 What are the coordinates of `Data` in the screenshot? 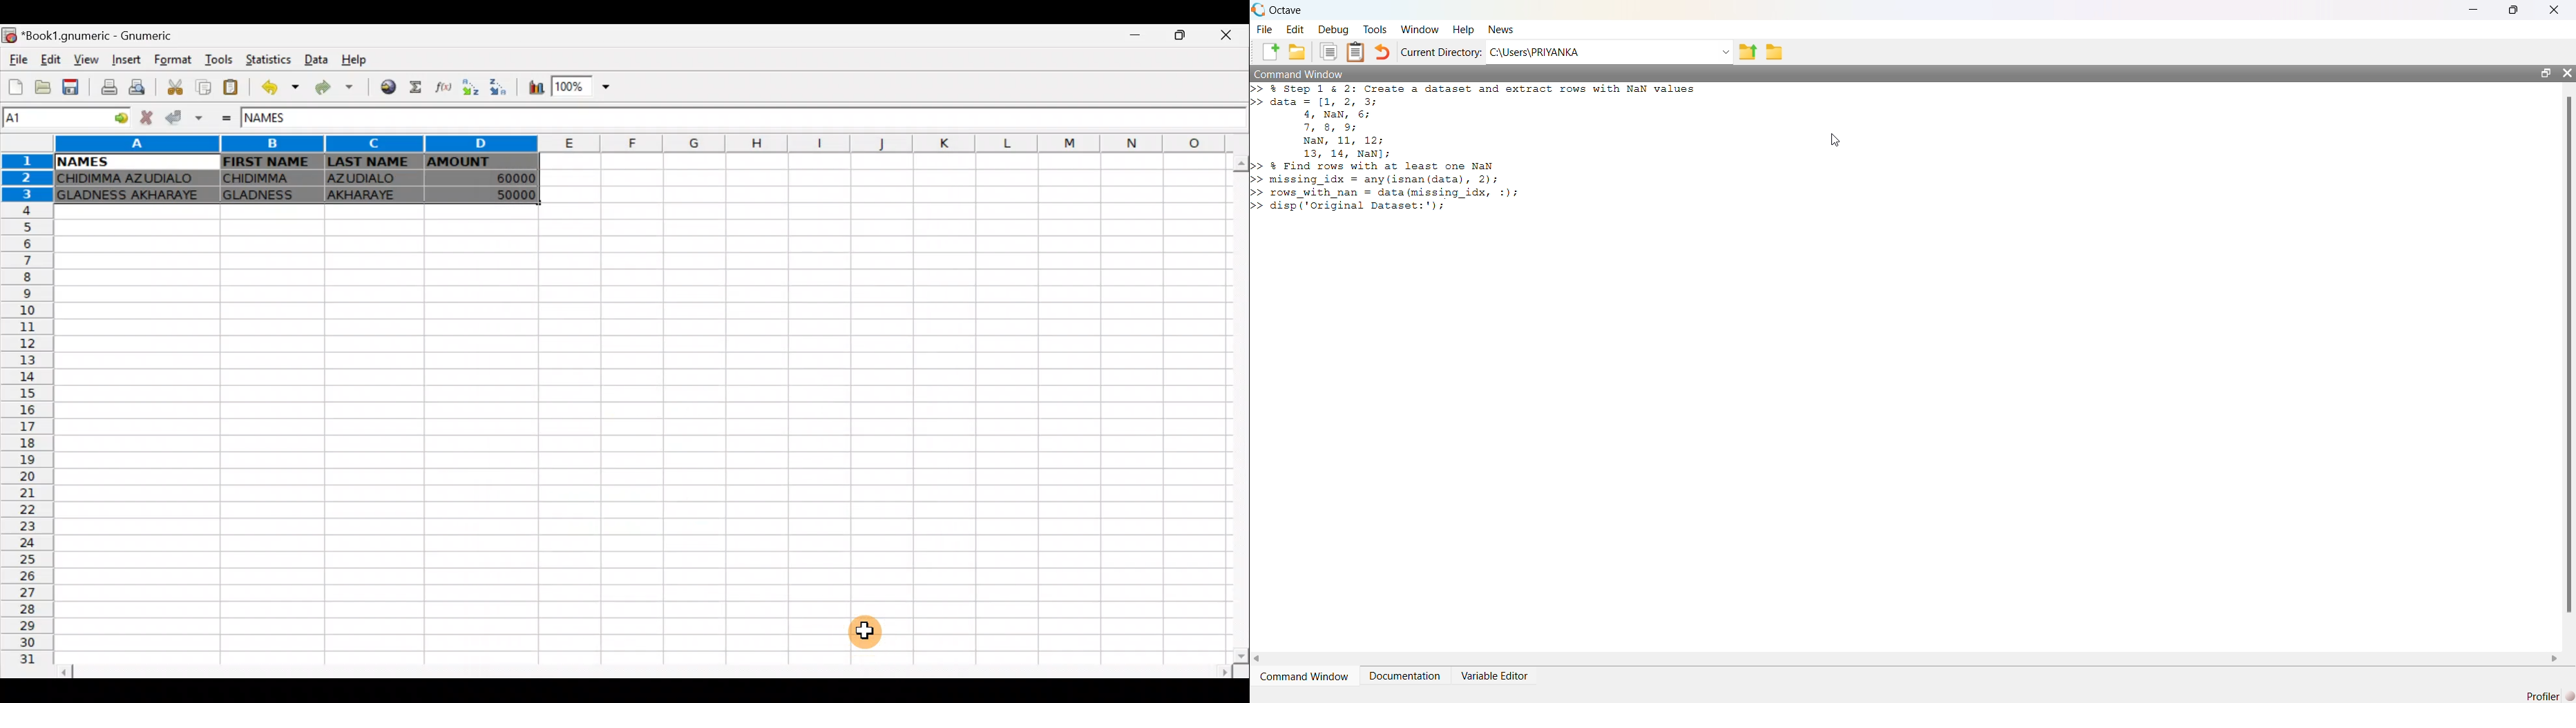 It's located at (314, 57).